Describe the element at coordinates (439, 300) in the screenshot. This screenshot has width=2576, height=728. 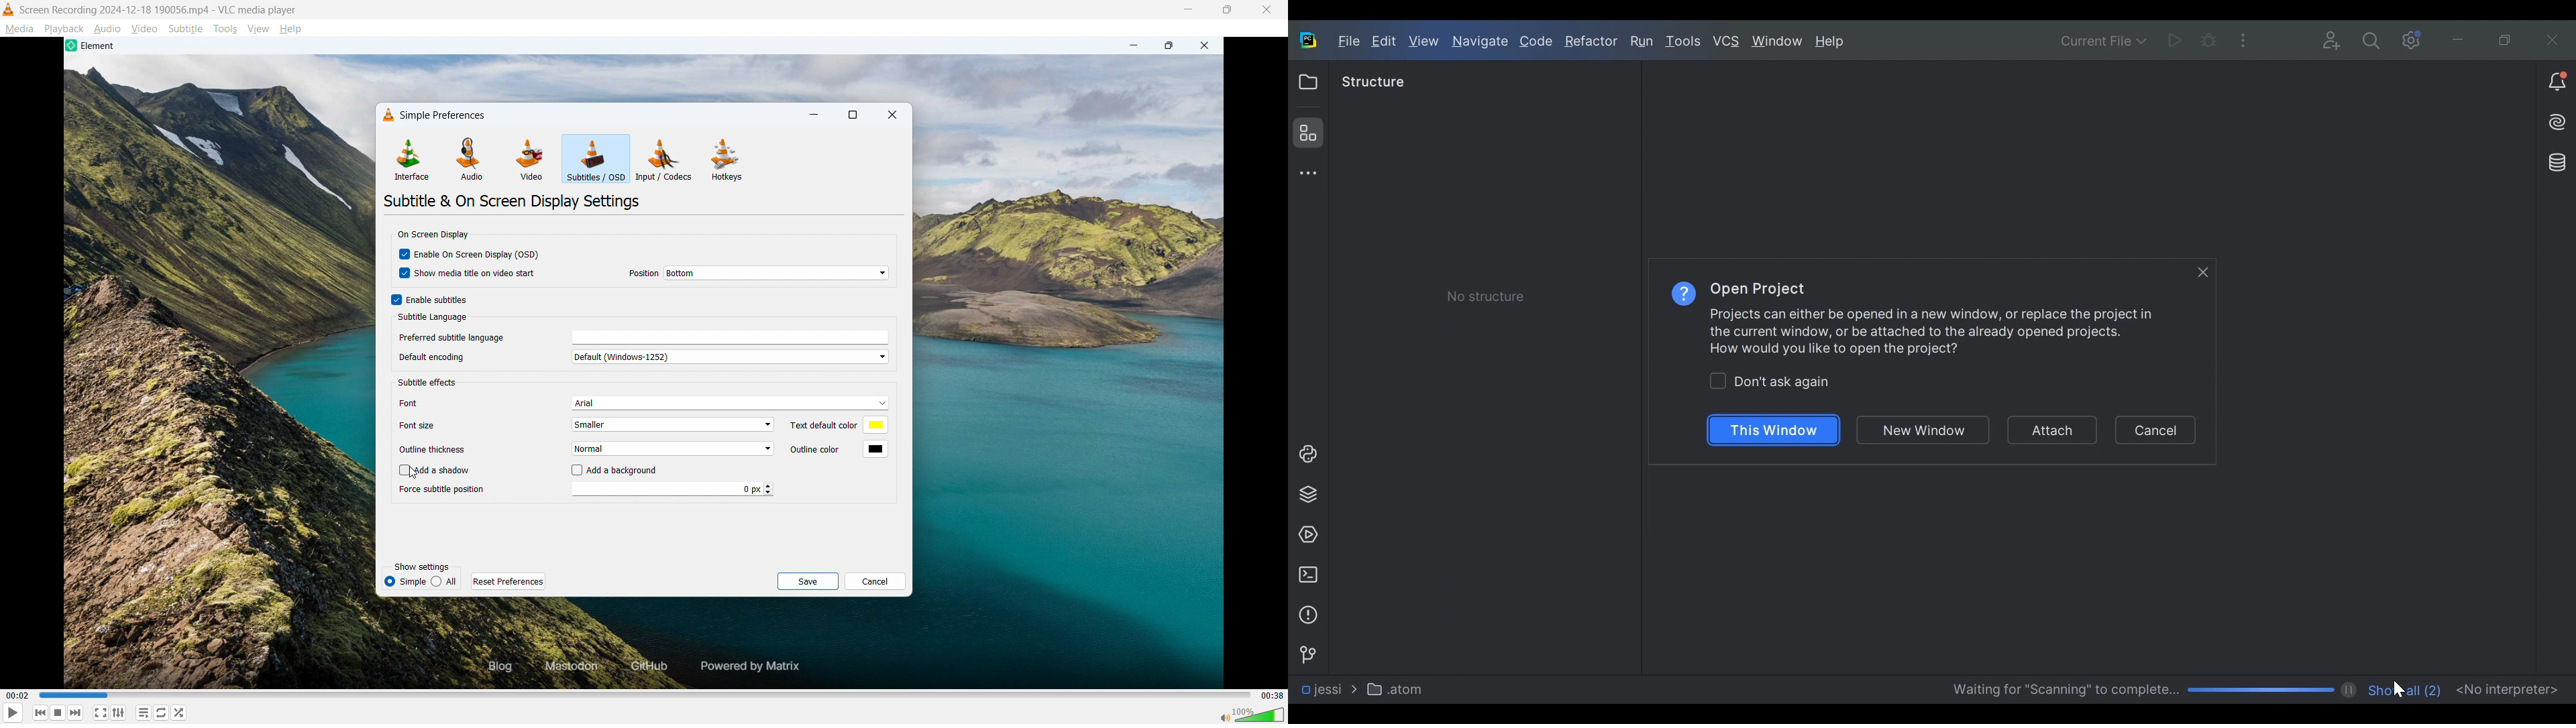
I see `Enable subtitles ` at that location.